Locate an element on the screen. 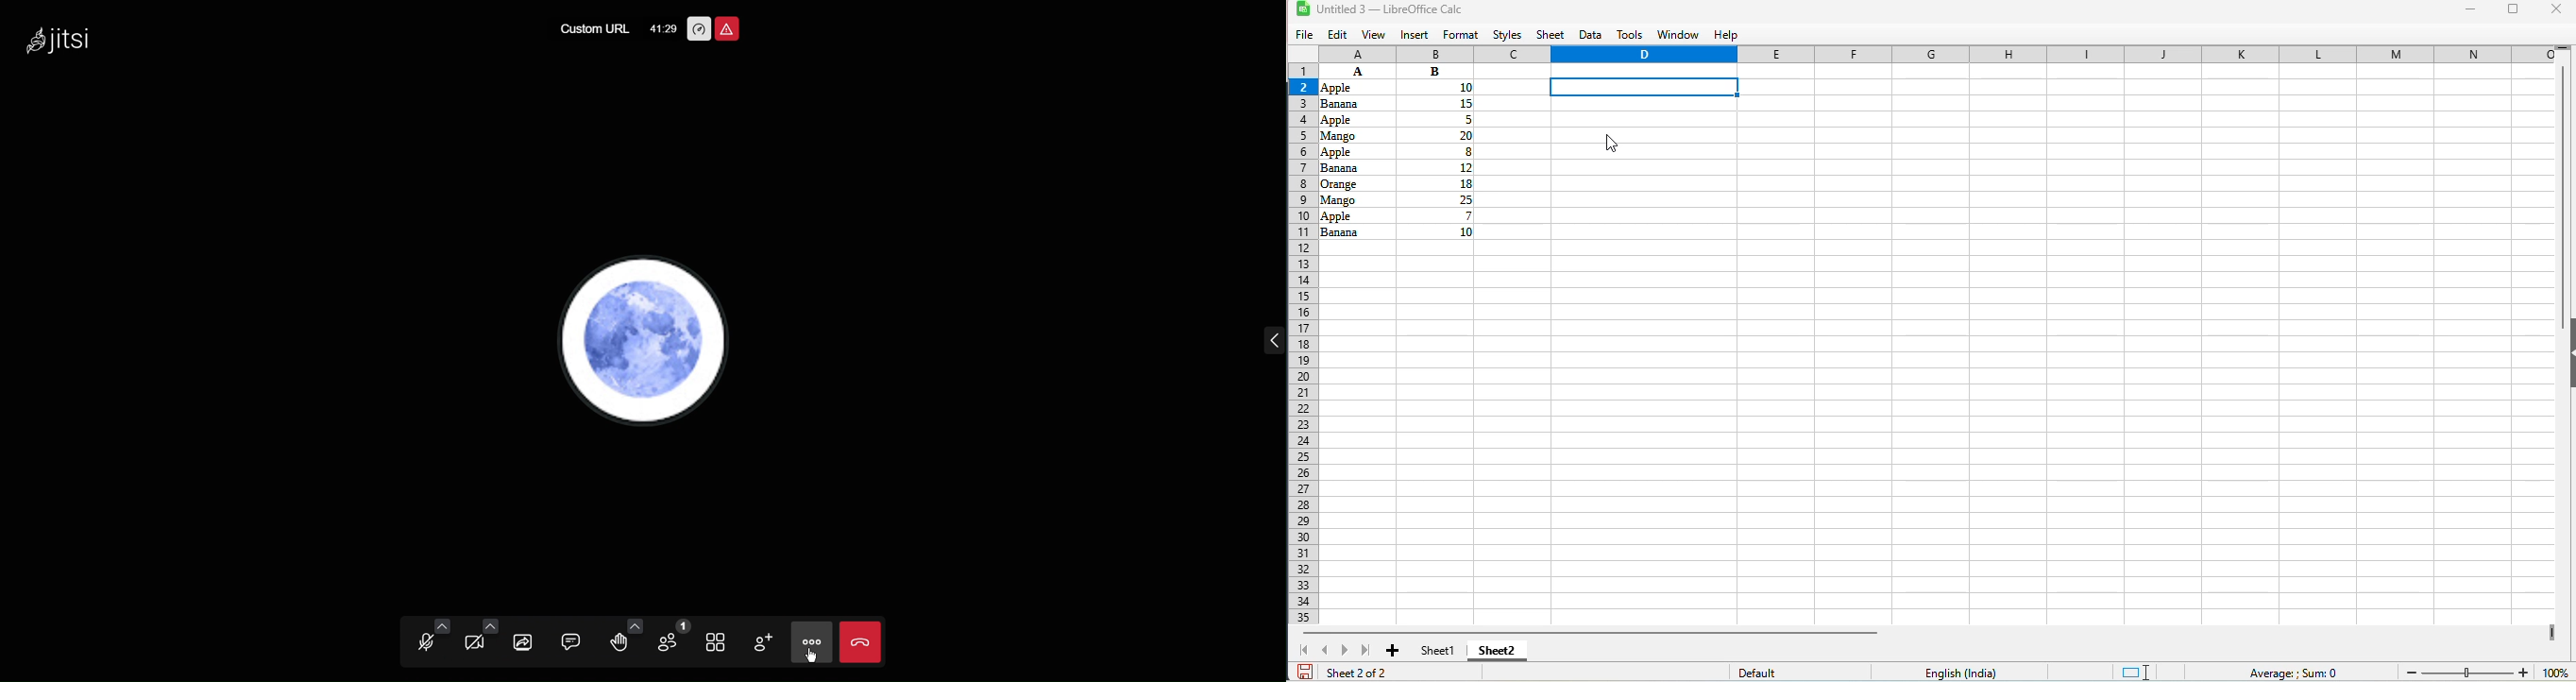 This screenshot has width=2576, height=700. Unsafe is located at coordinates (729, 27).